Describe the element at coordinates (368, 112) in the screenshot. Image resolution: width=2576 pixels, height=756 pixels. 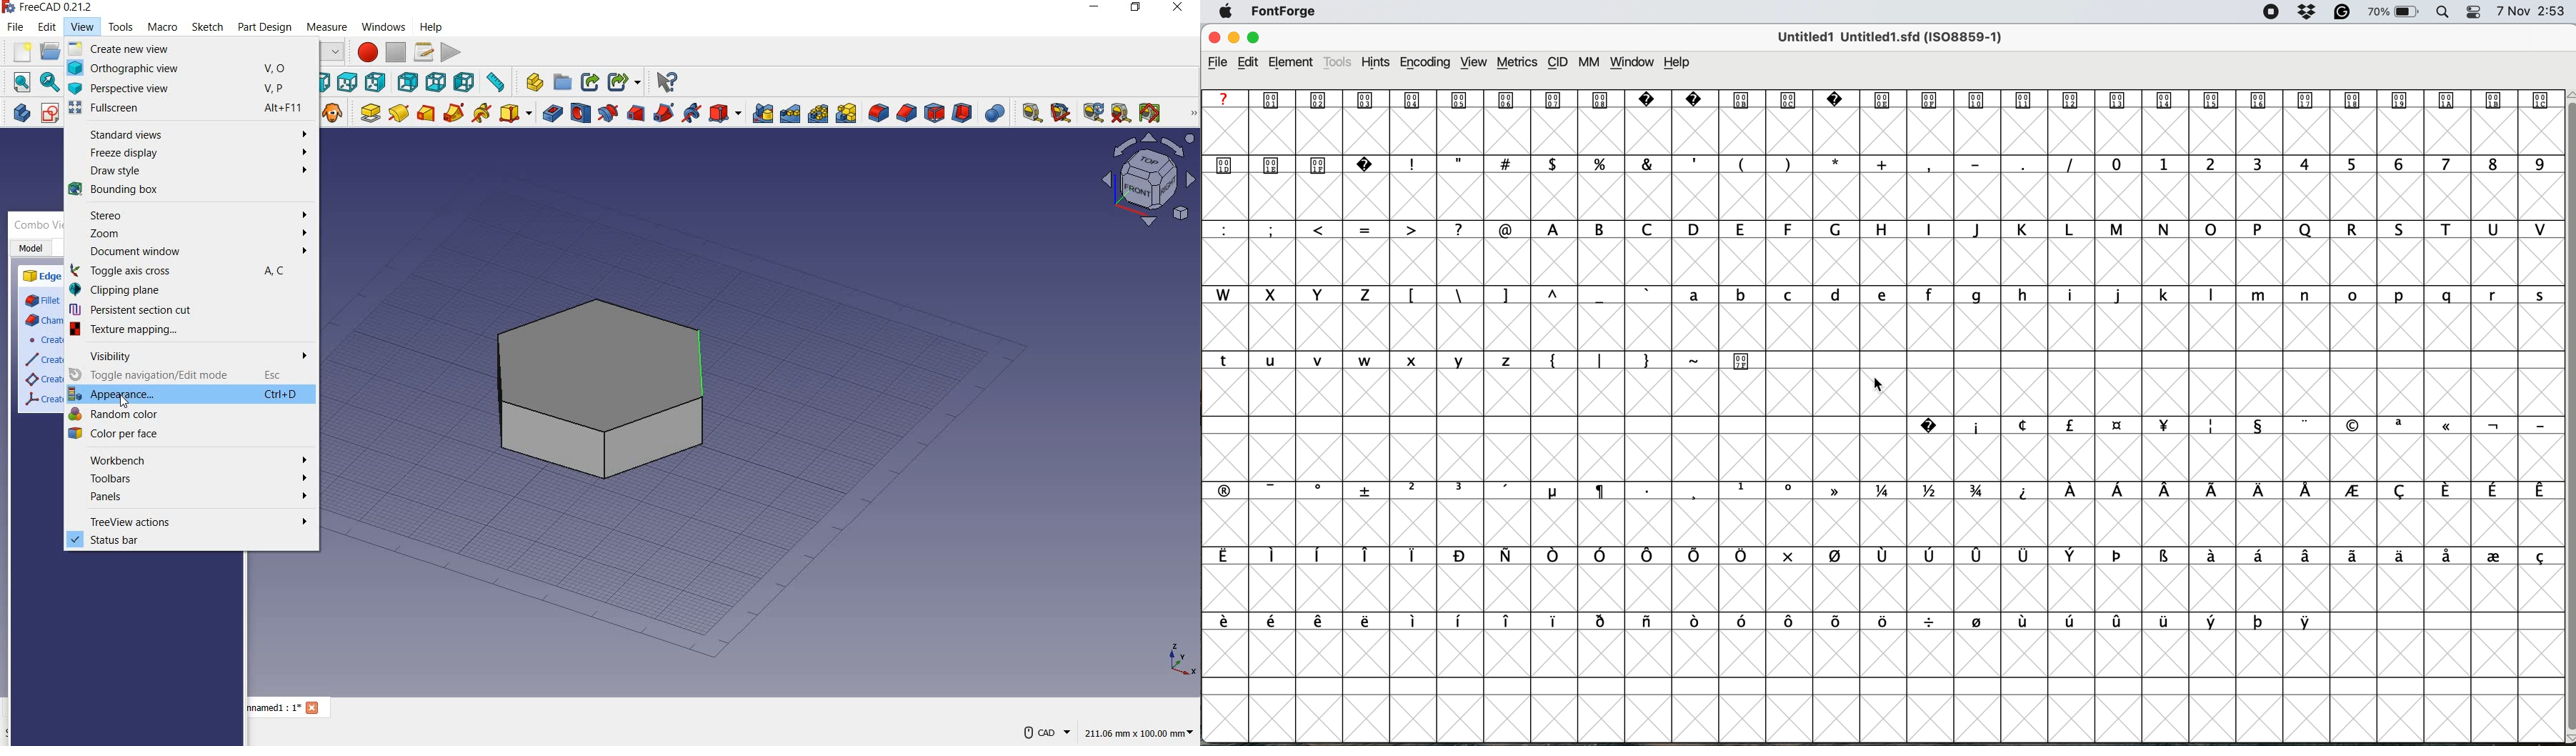
I see `pad` at that location.